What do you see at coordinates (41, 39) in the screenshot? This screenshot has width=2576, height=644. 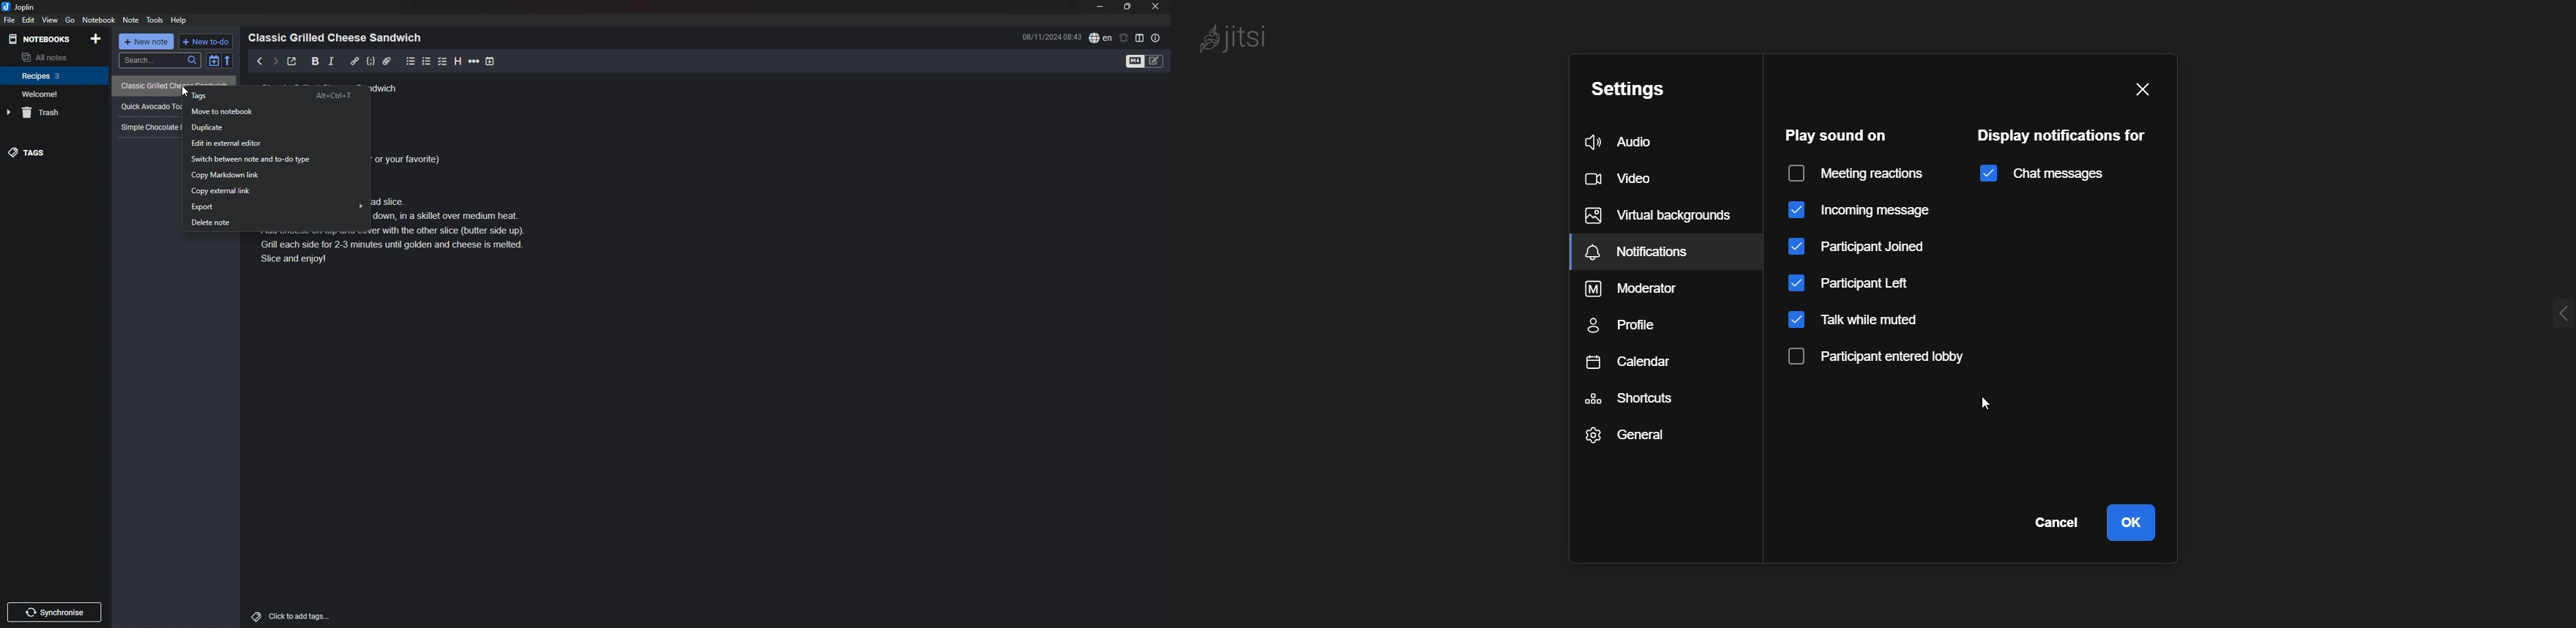 I see `notebooks` at bounding box center [41, 39].